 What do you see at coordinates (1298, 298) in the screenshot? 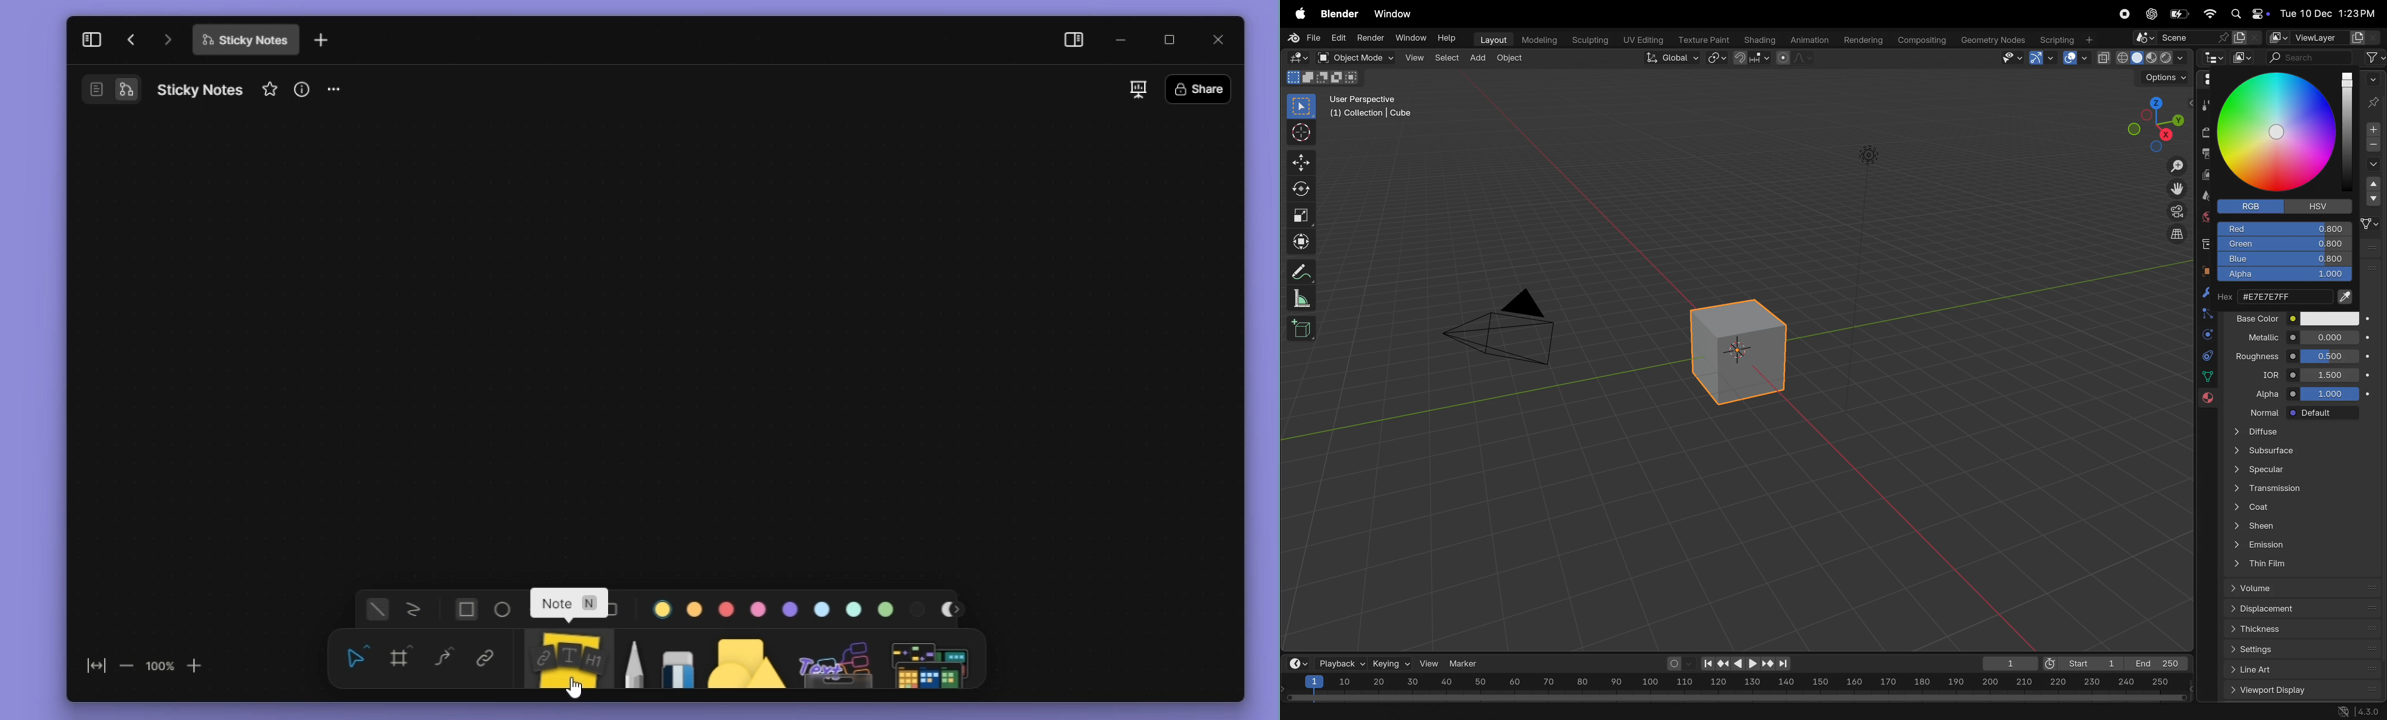
I see `scale` at bounding box center [1298, 298].